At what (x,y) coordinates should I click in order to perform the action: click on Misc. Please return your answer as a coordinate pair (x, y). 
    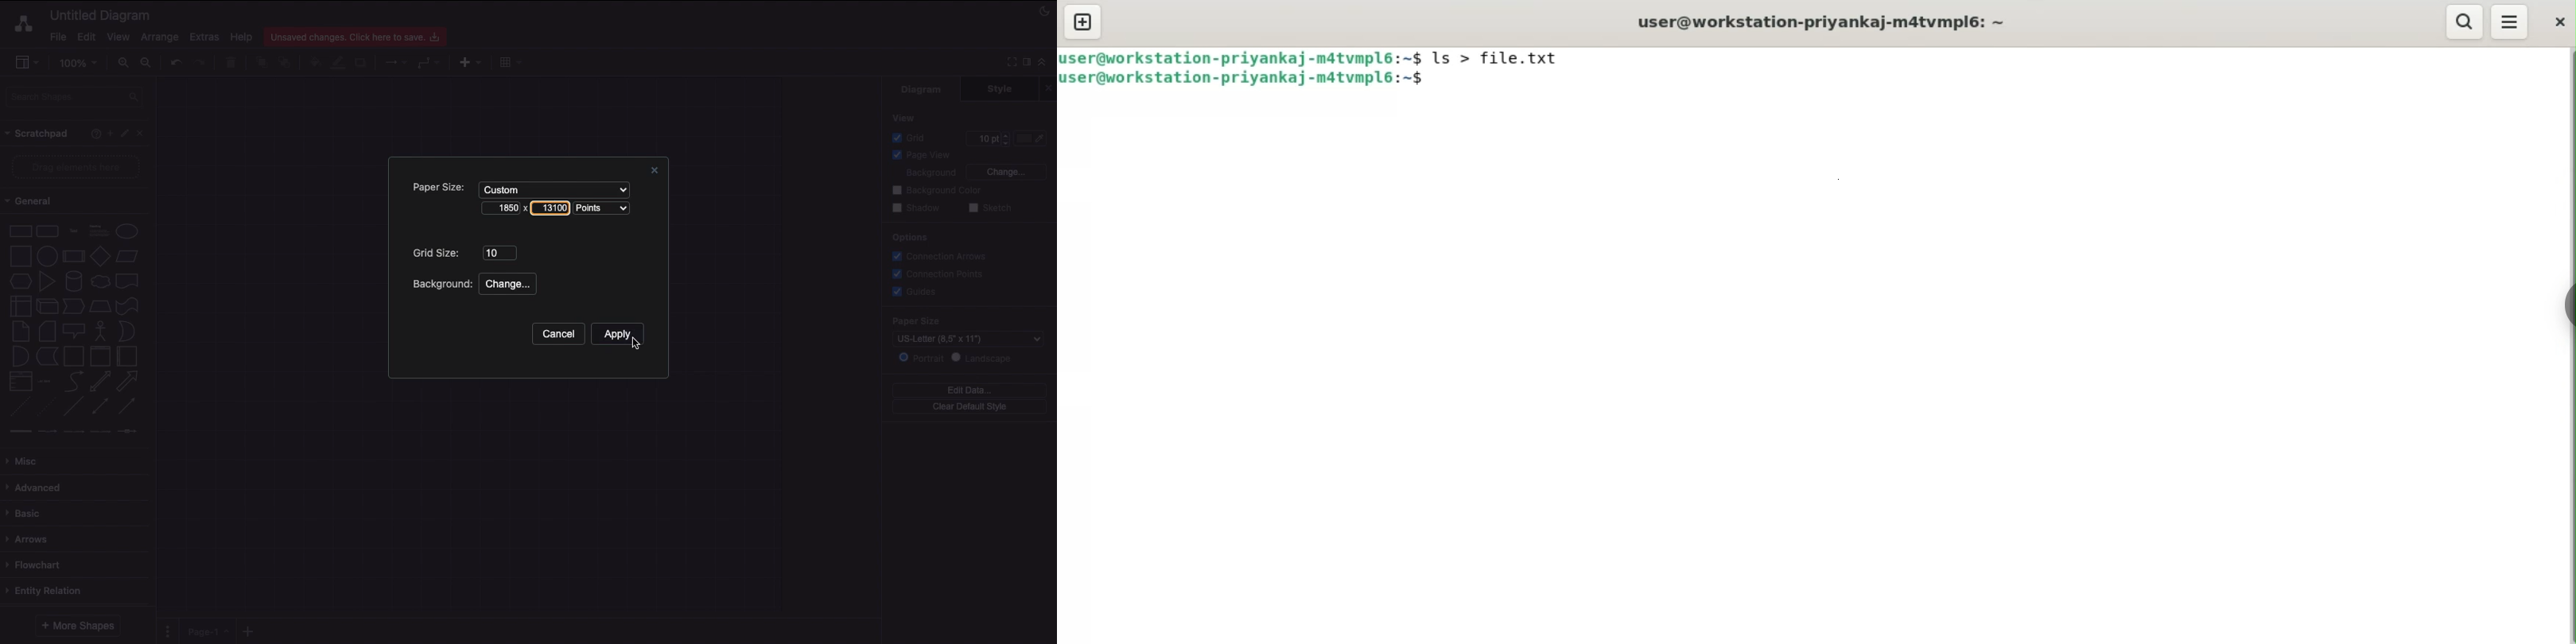
    Looking at the image, I should click on (26, 461).